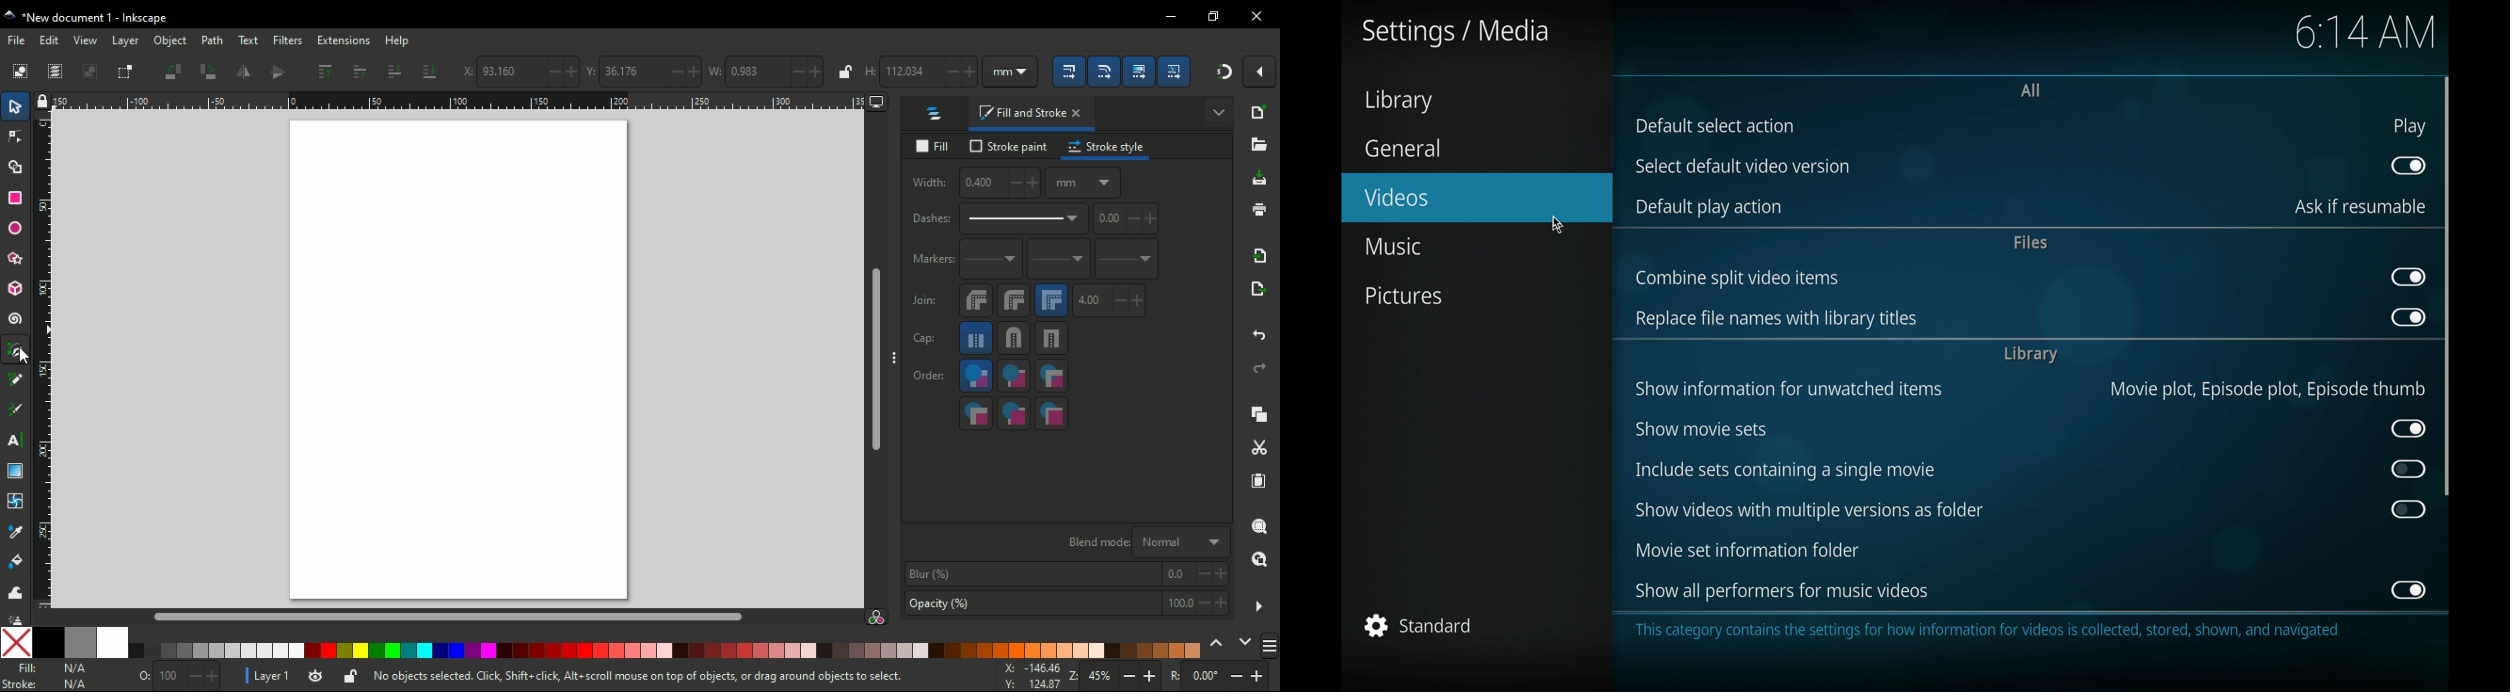 The image size is (2520, 700). I want to click on color schemes, so click(1268, 649).